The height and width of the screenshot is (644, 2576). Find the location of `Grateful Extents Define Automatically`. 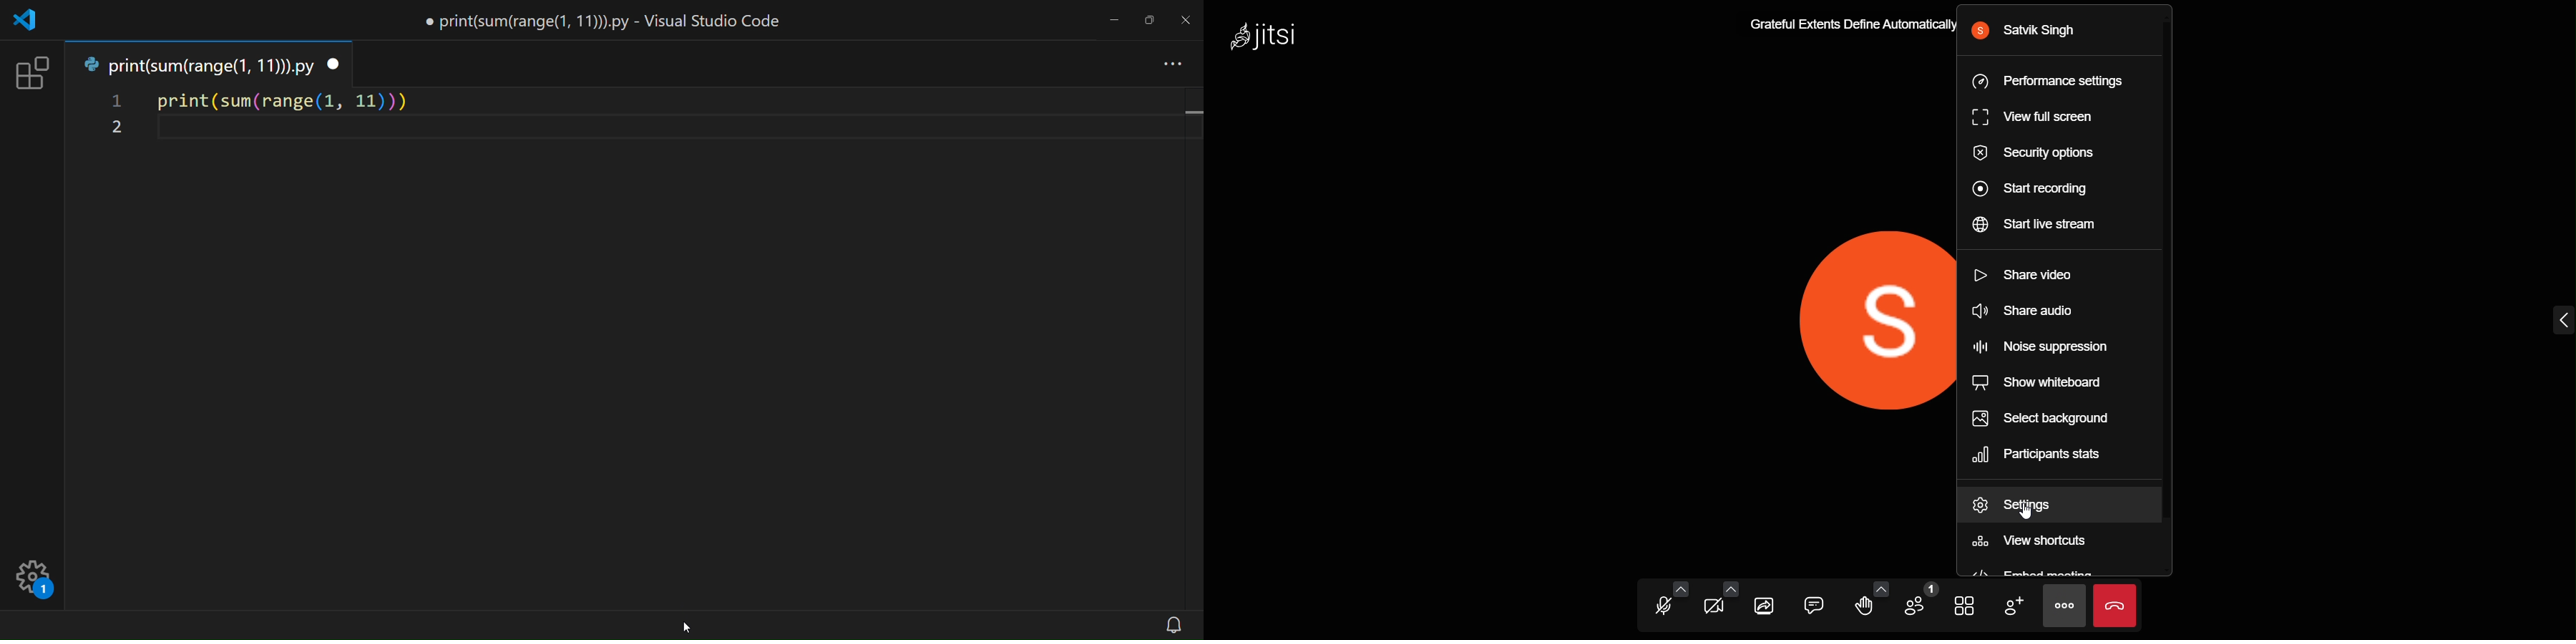

Grateful Extents Define Automatically is located at coordinates (1845, 25).